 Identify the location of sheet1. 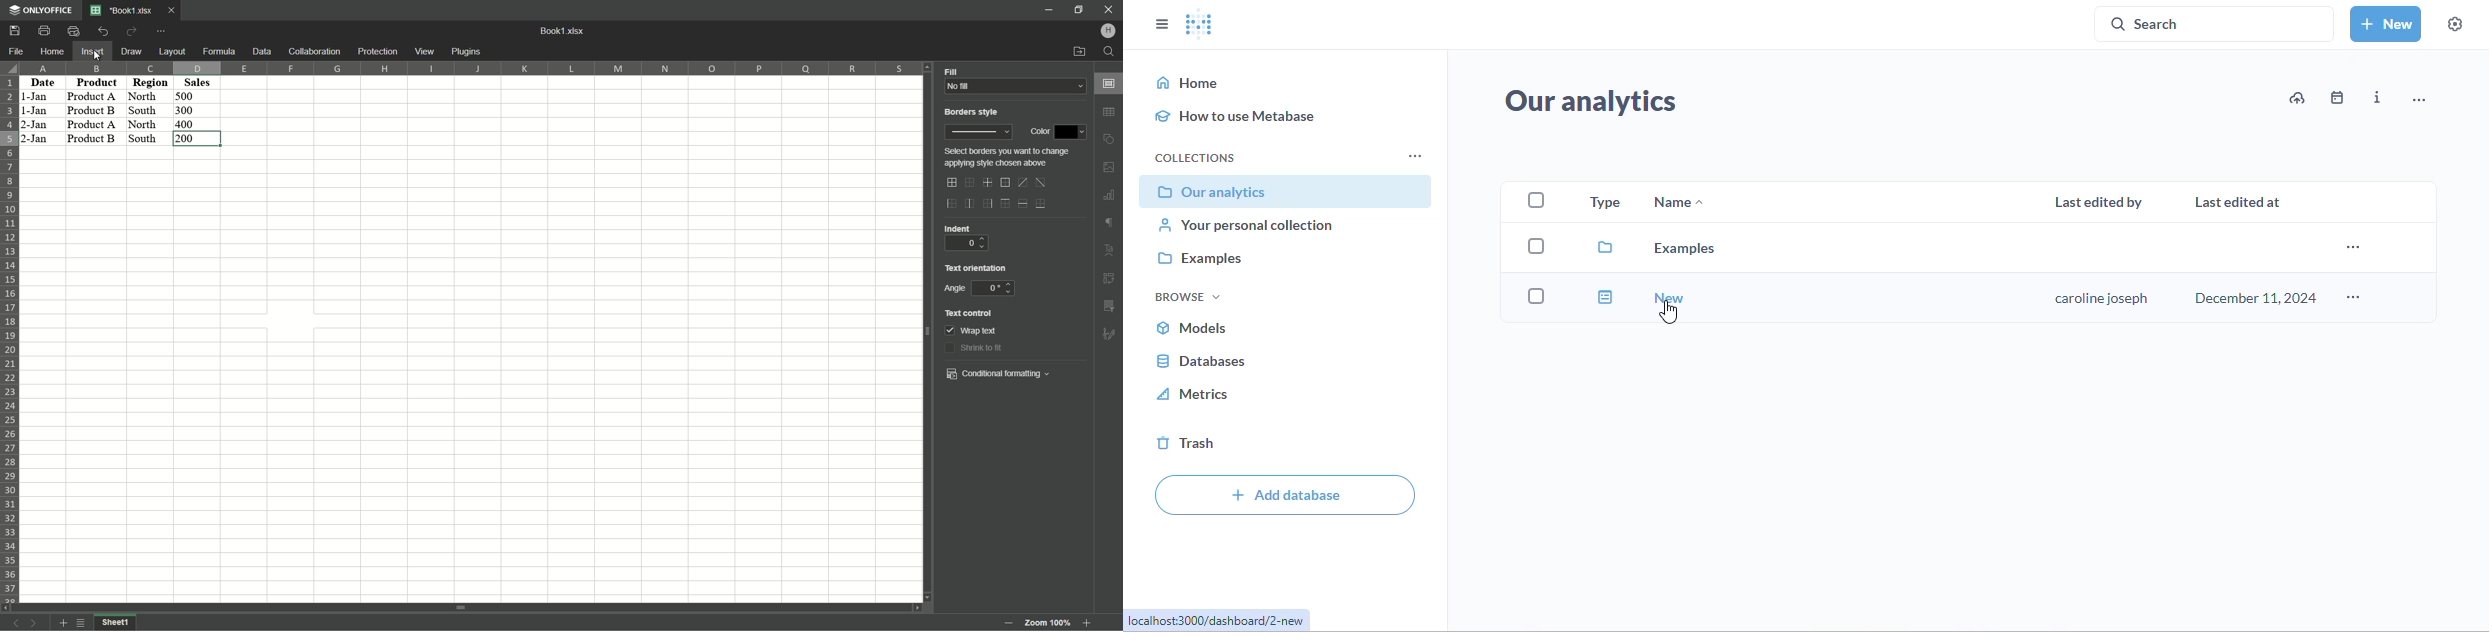
(160, 622).